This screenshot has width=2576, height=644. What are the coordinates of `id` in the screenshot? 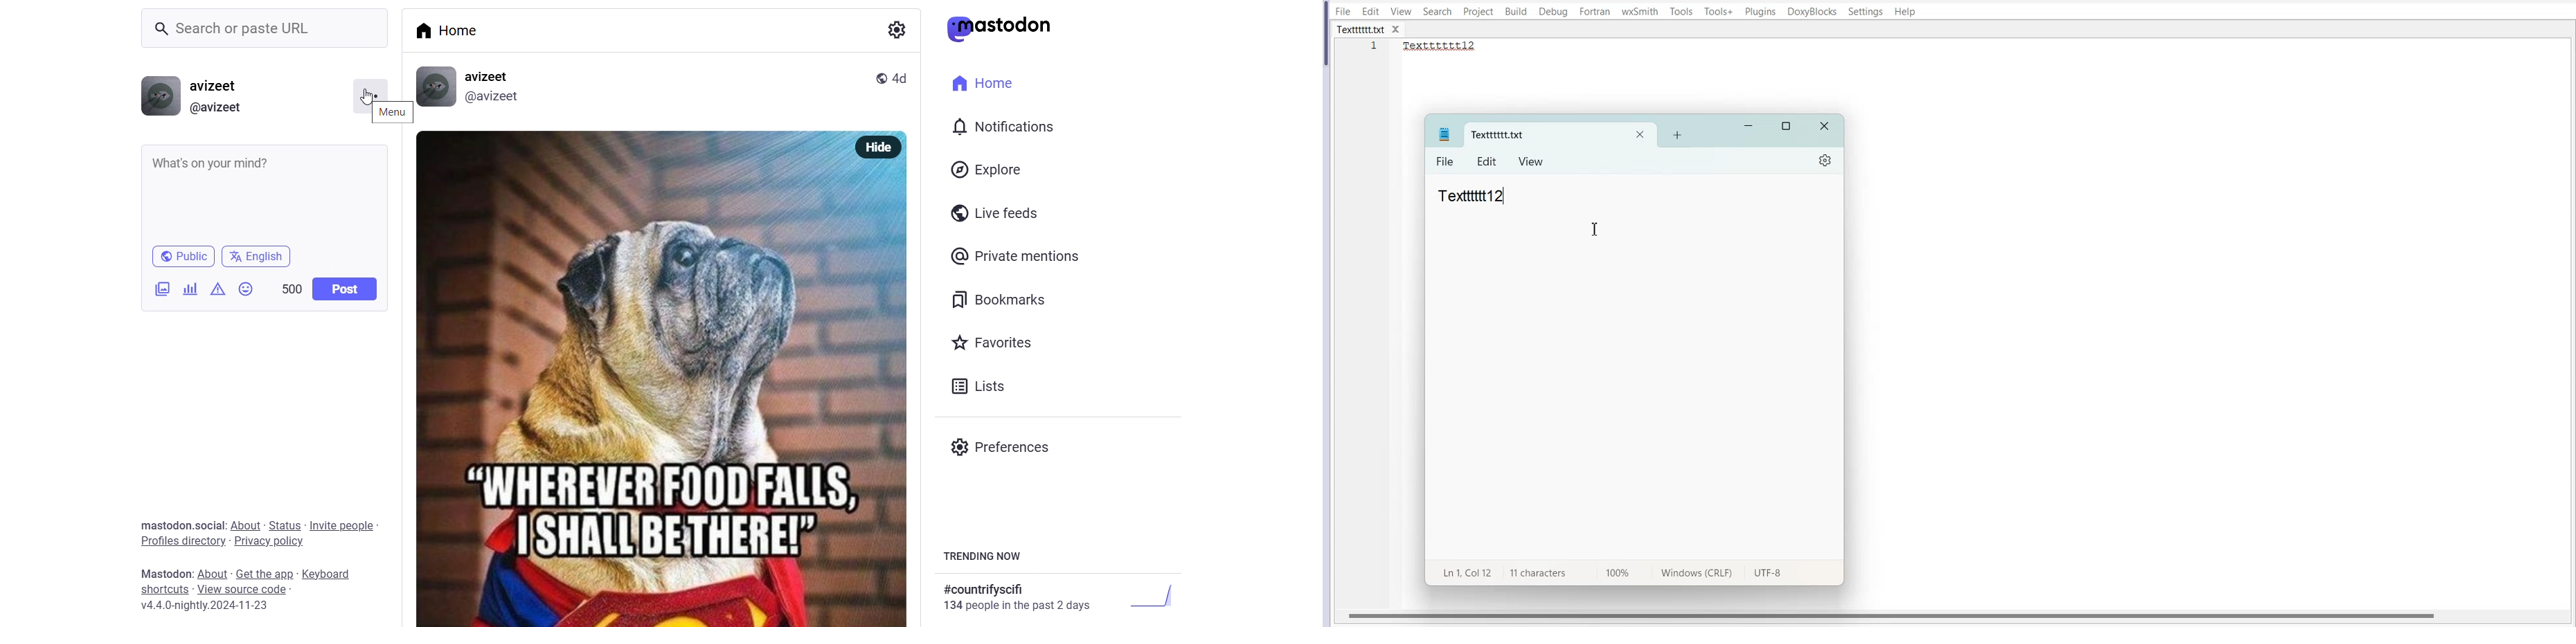 It's located at (217, 108).